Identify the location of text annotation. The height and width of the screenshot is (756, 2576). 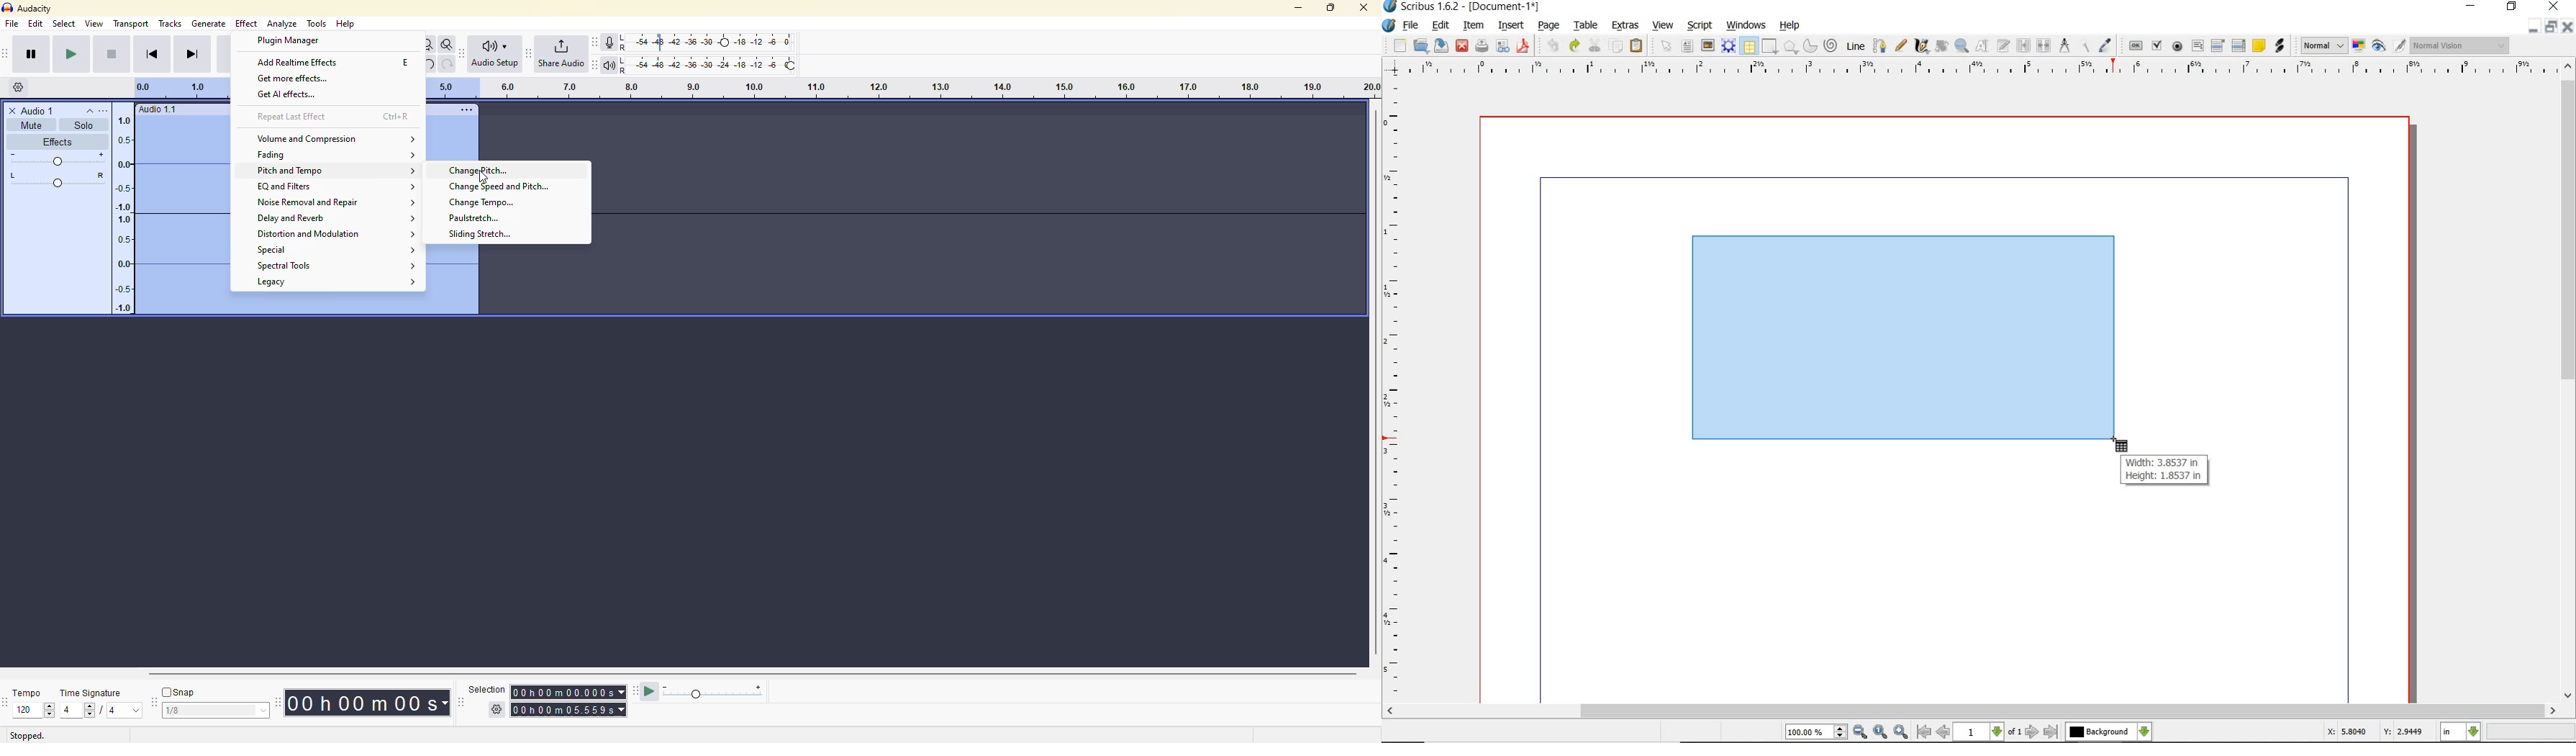
(2260, 46).